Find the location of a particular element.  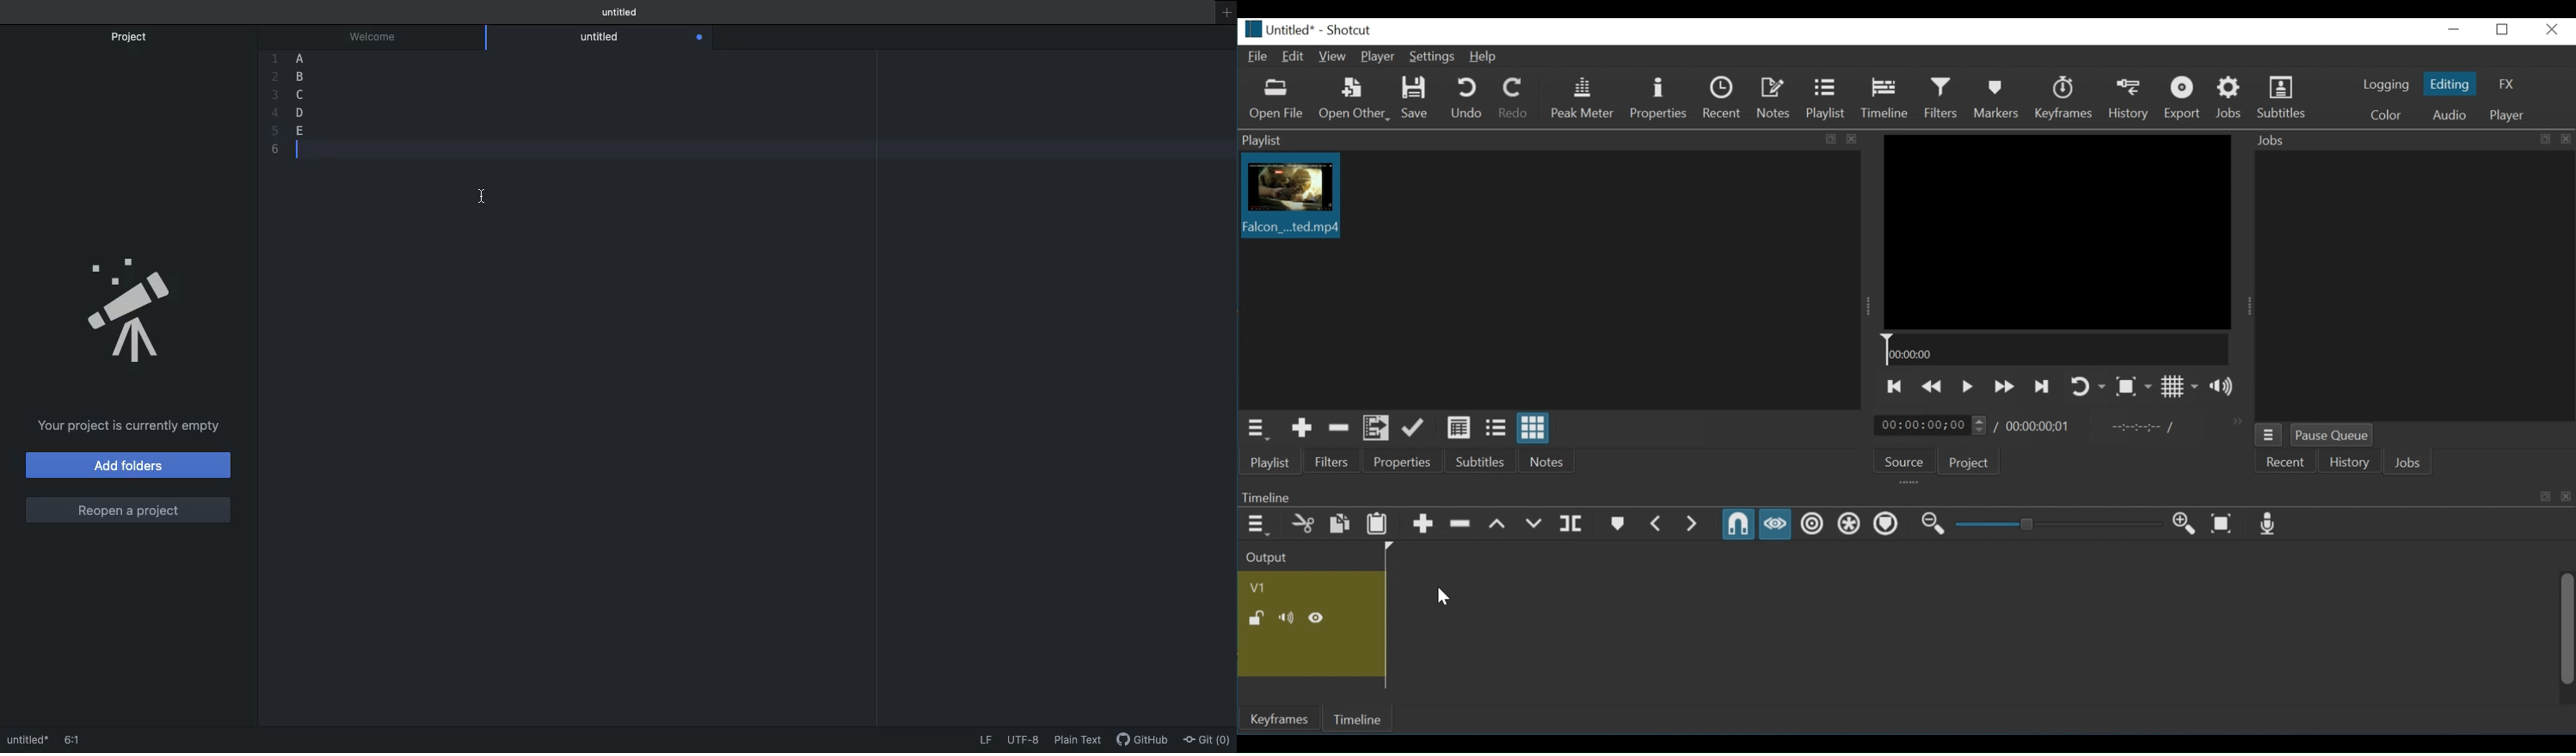

Peak Meter is located at coordinates (1585, 98).